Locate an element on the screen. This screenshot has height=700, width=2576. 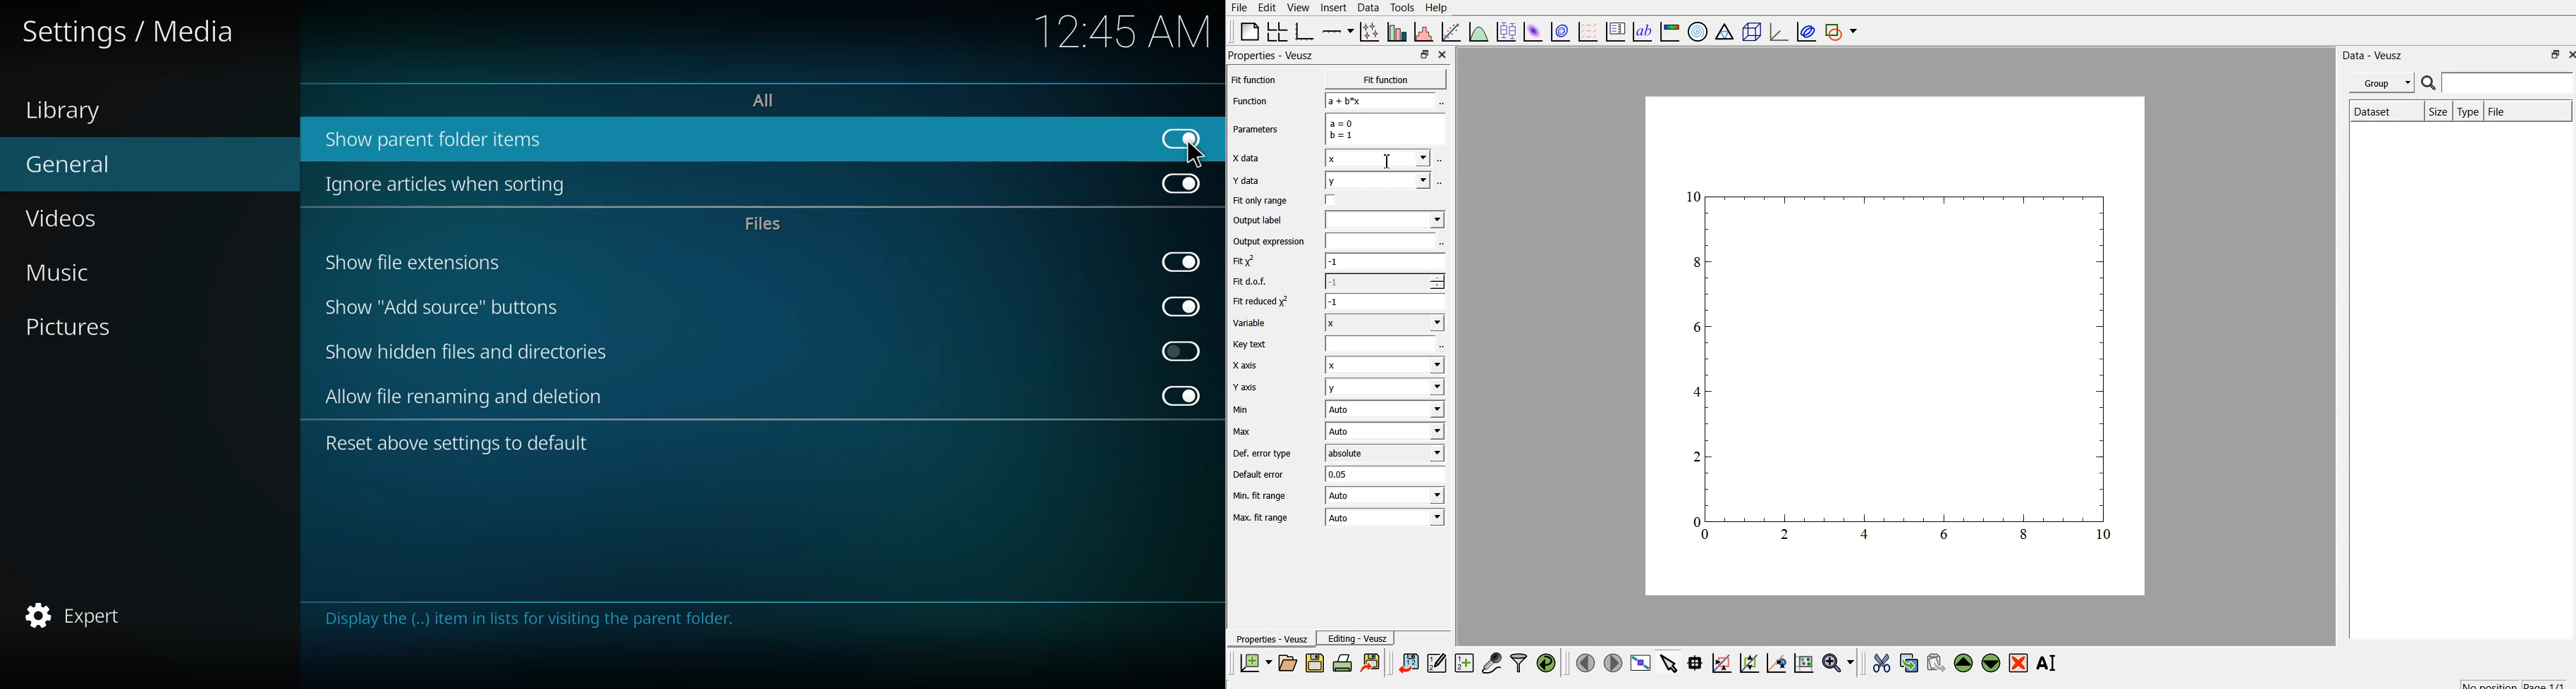
| Fit reduced x^2 is located at coordinates (1260, 301).